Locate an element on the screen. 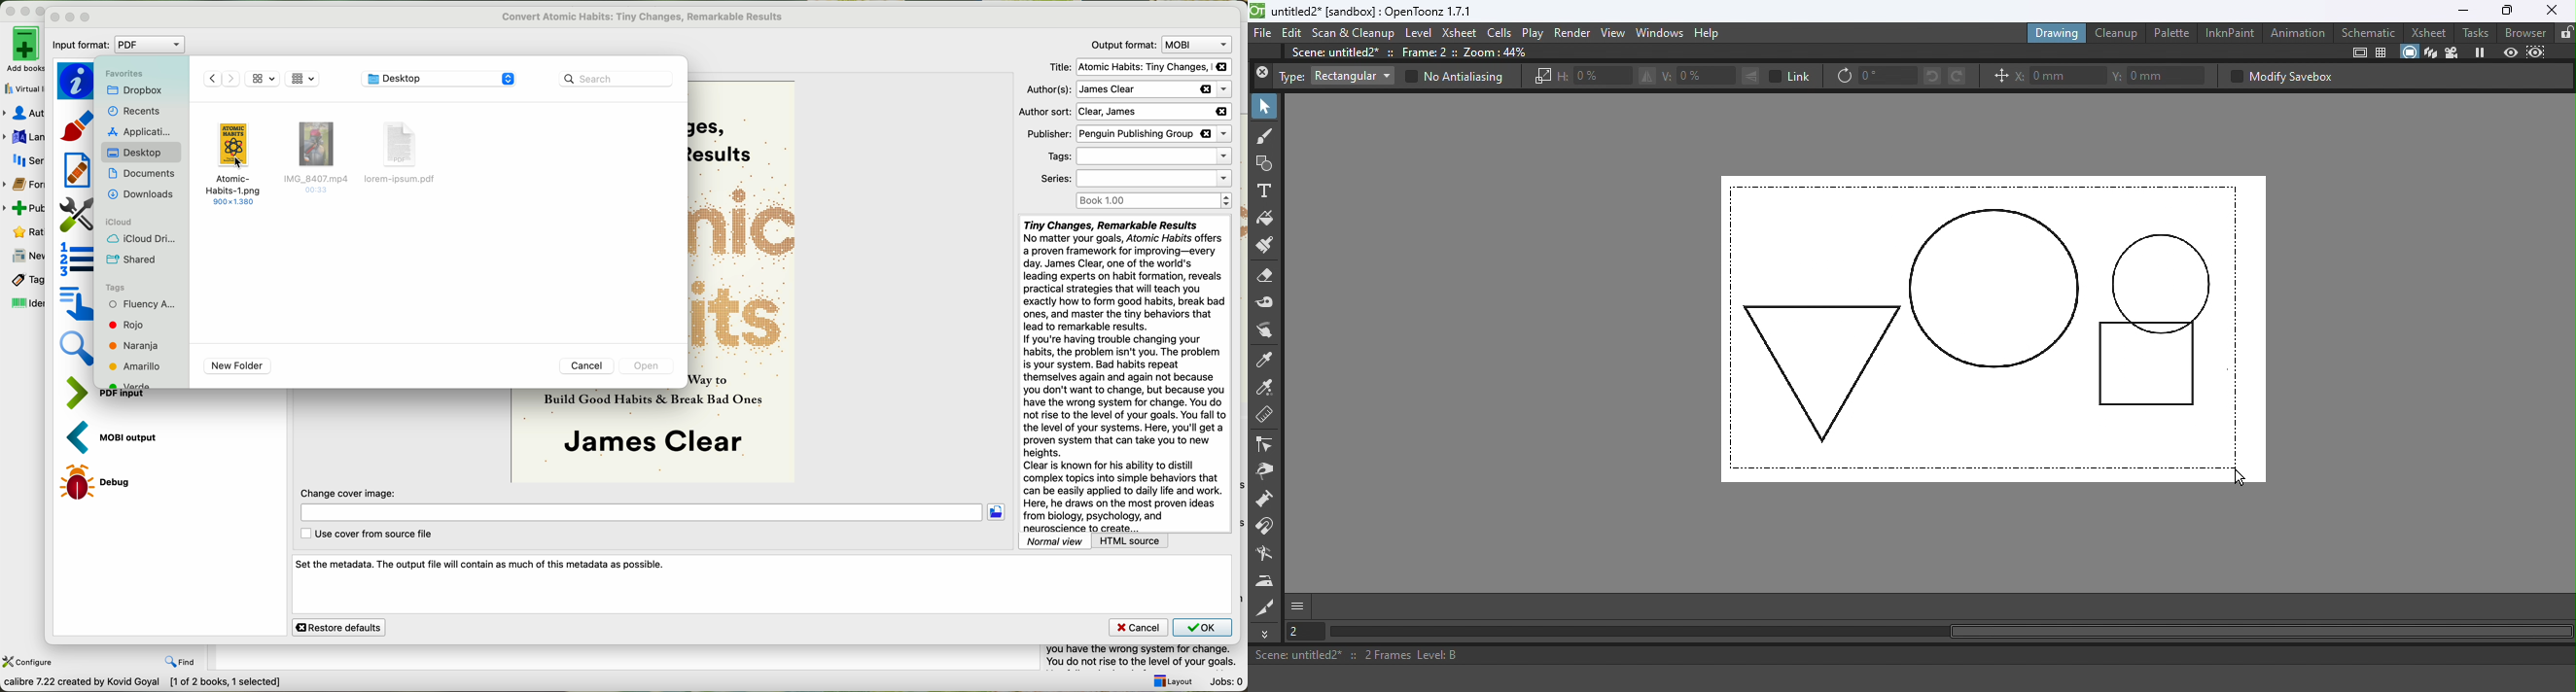  favorites is located at coordinates (123, 74).